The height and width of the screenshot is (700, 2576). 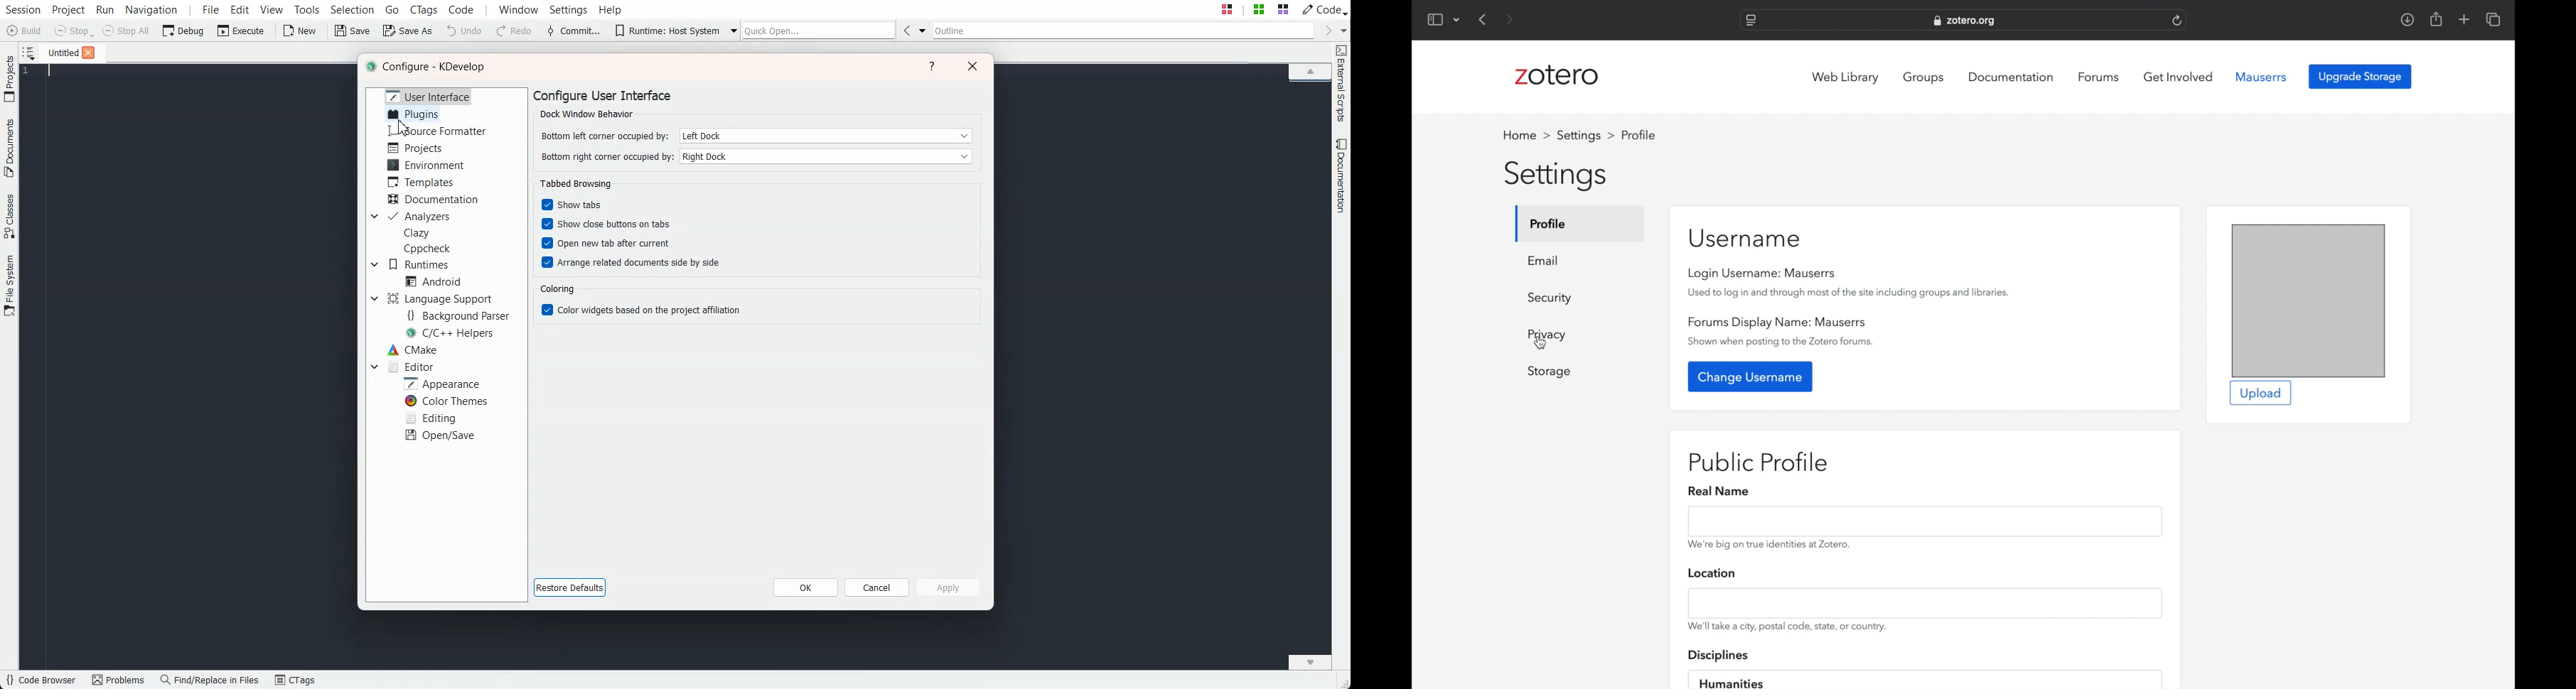 I want to click on username, so click(x=1745, y=238).